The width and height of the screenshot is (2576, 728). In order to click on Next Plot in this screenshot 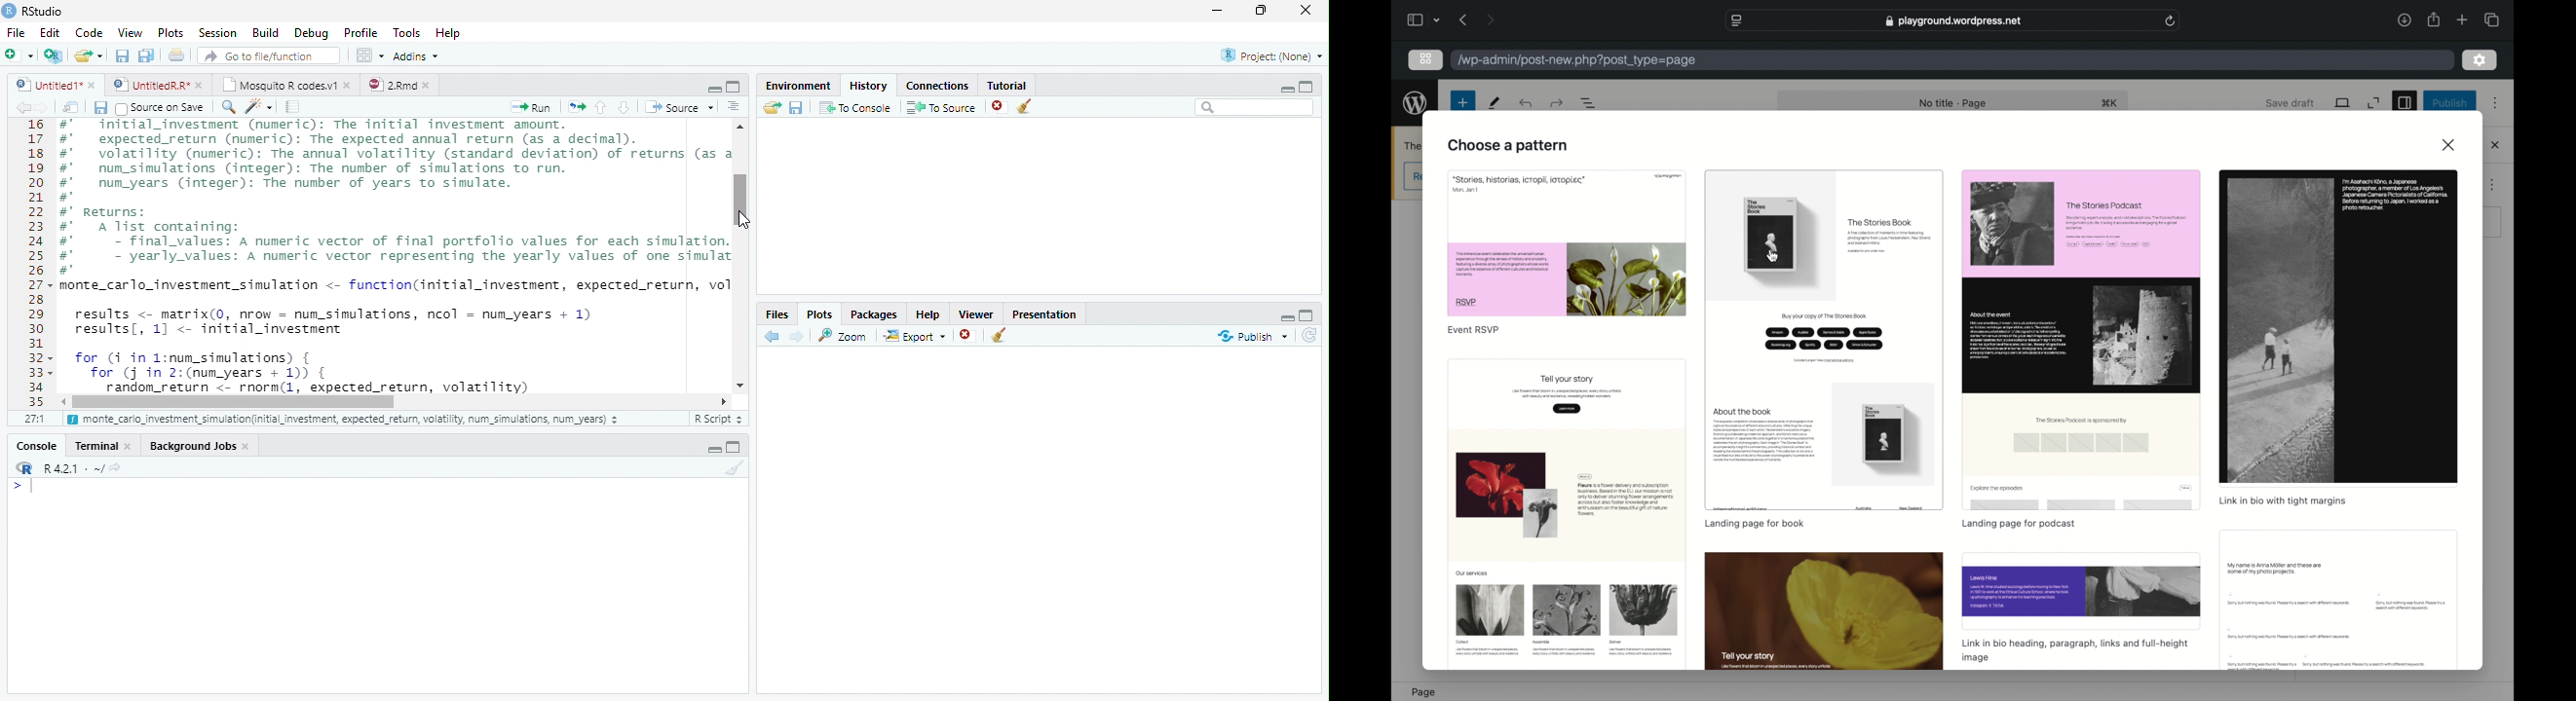, I will do `click(797, 336)`.